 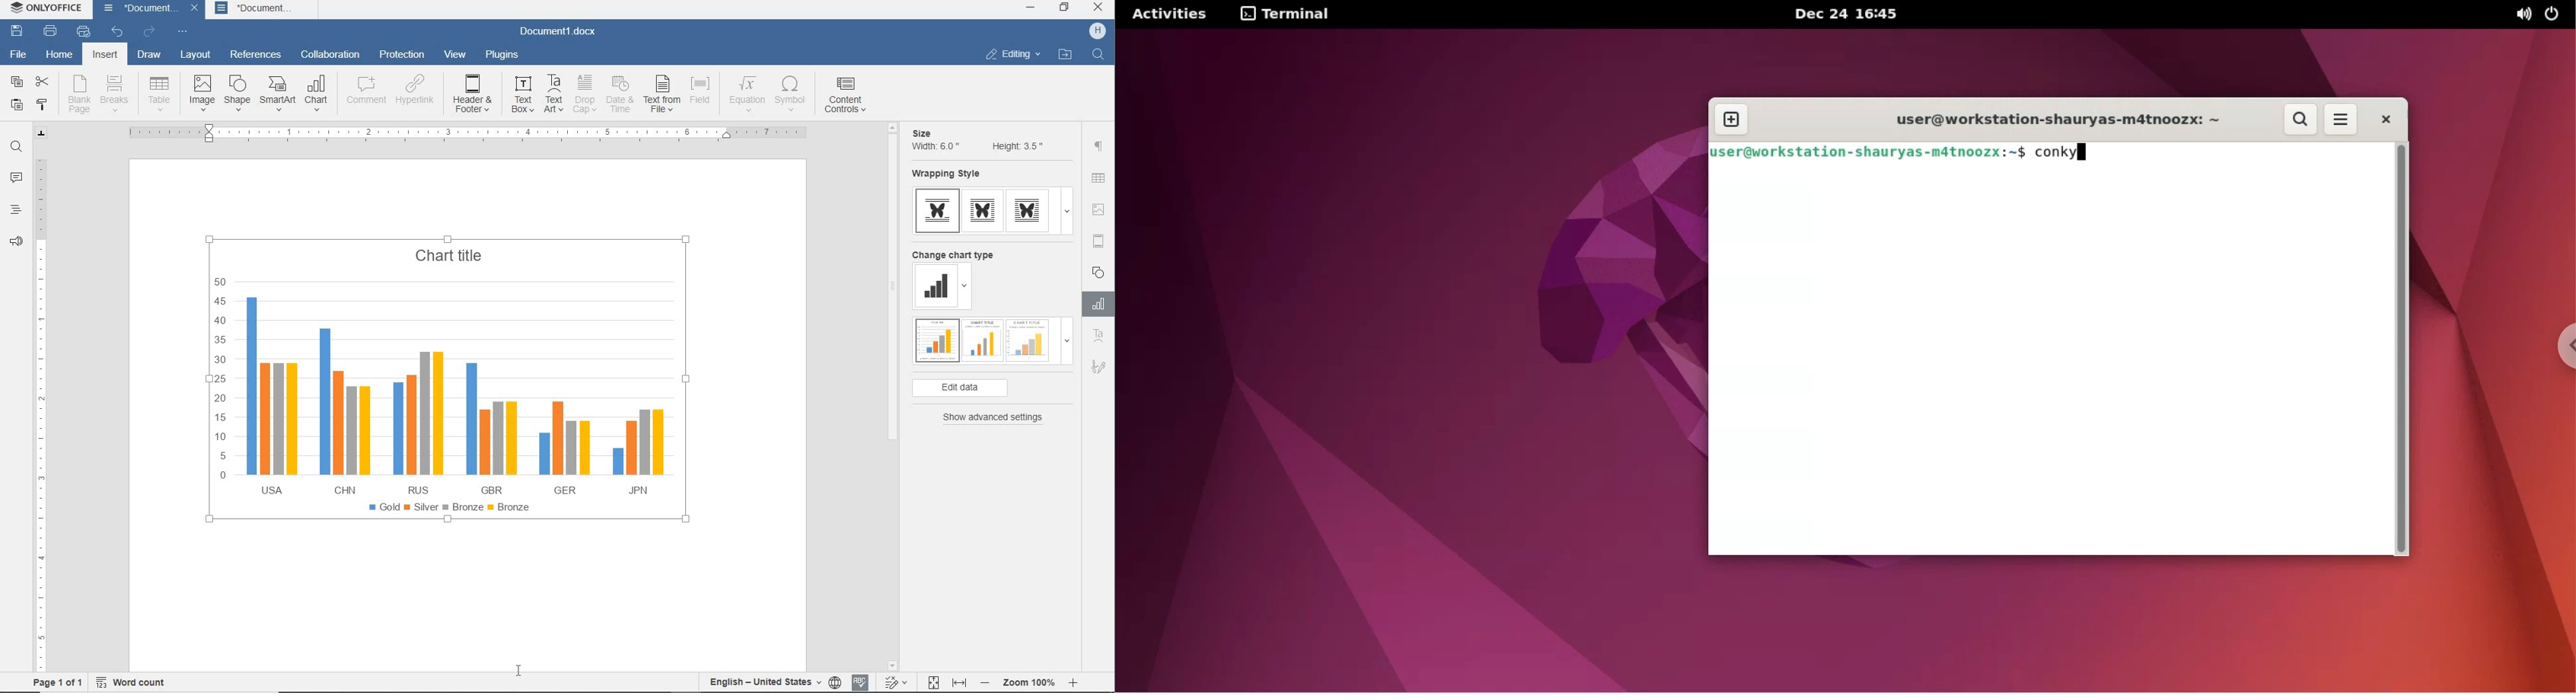 I want to click on file, so click(x=17, y=53).